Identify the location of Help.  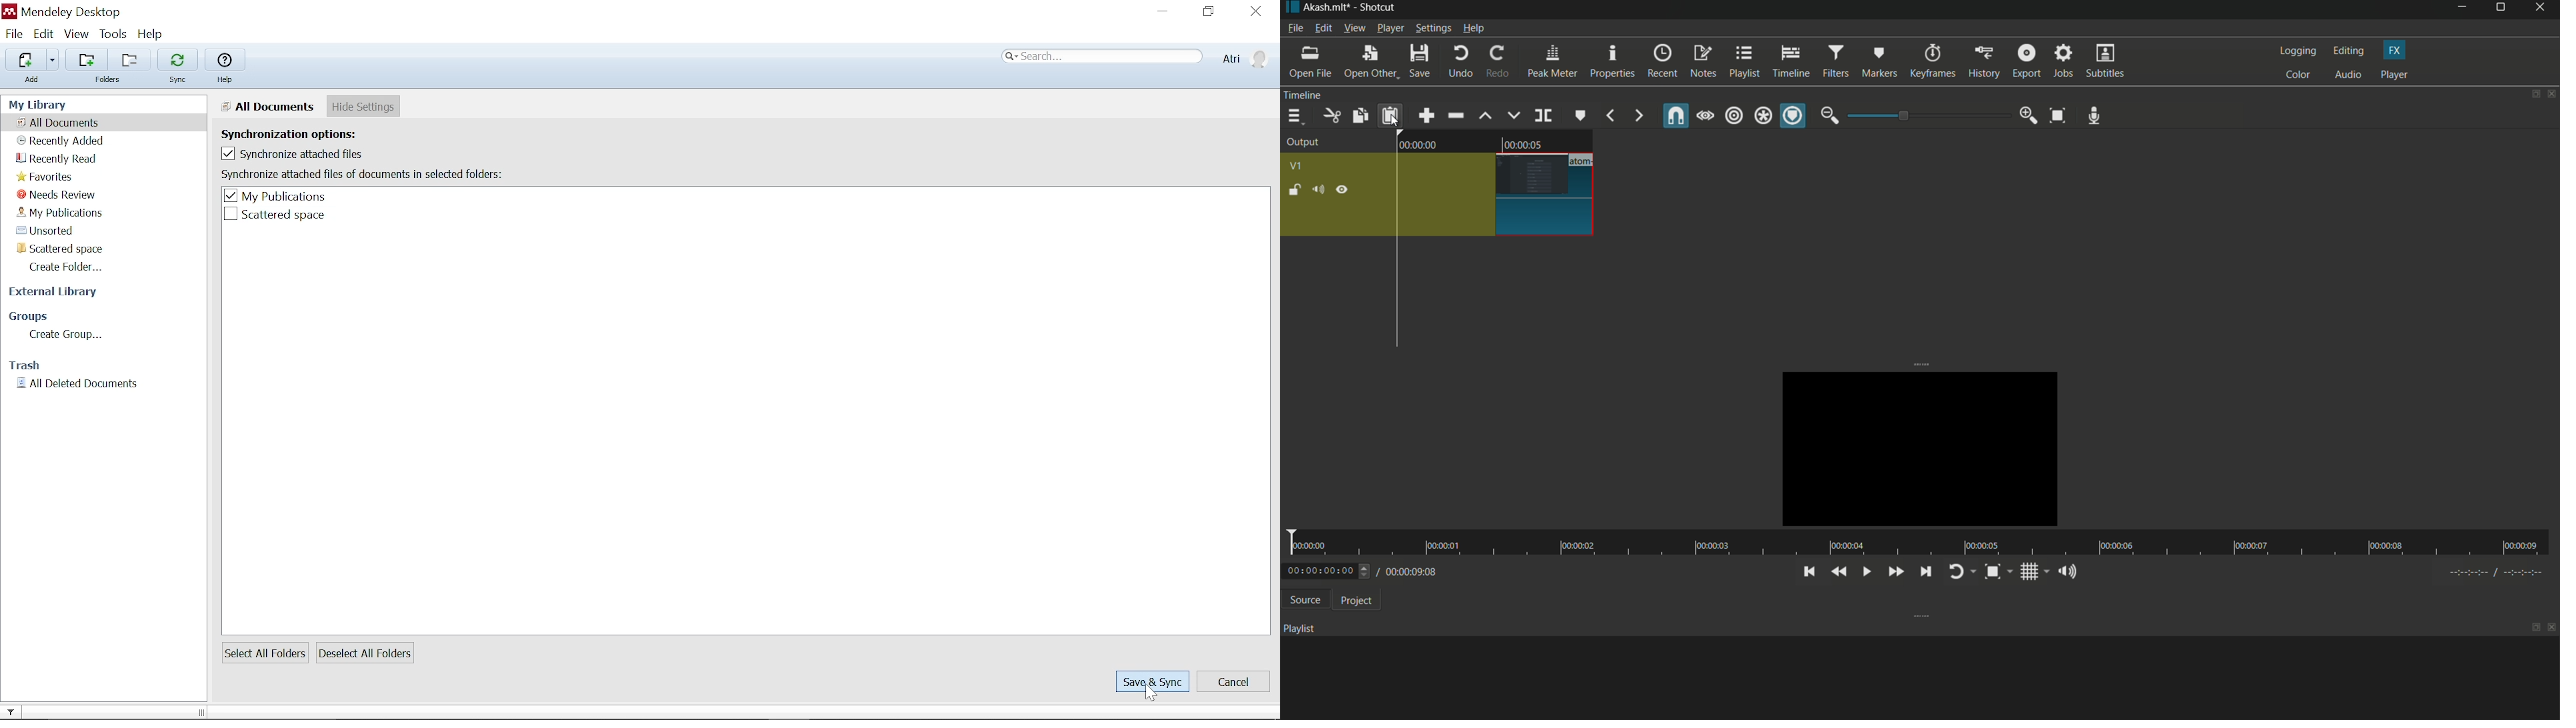
(227, 80).